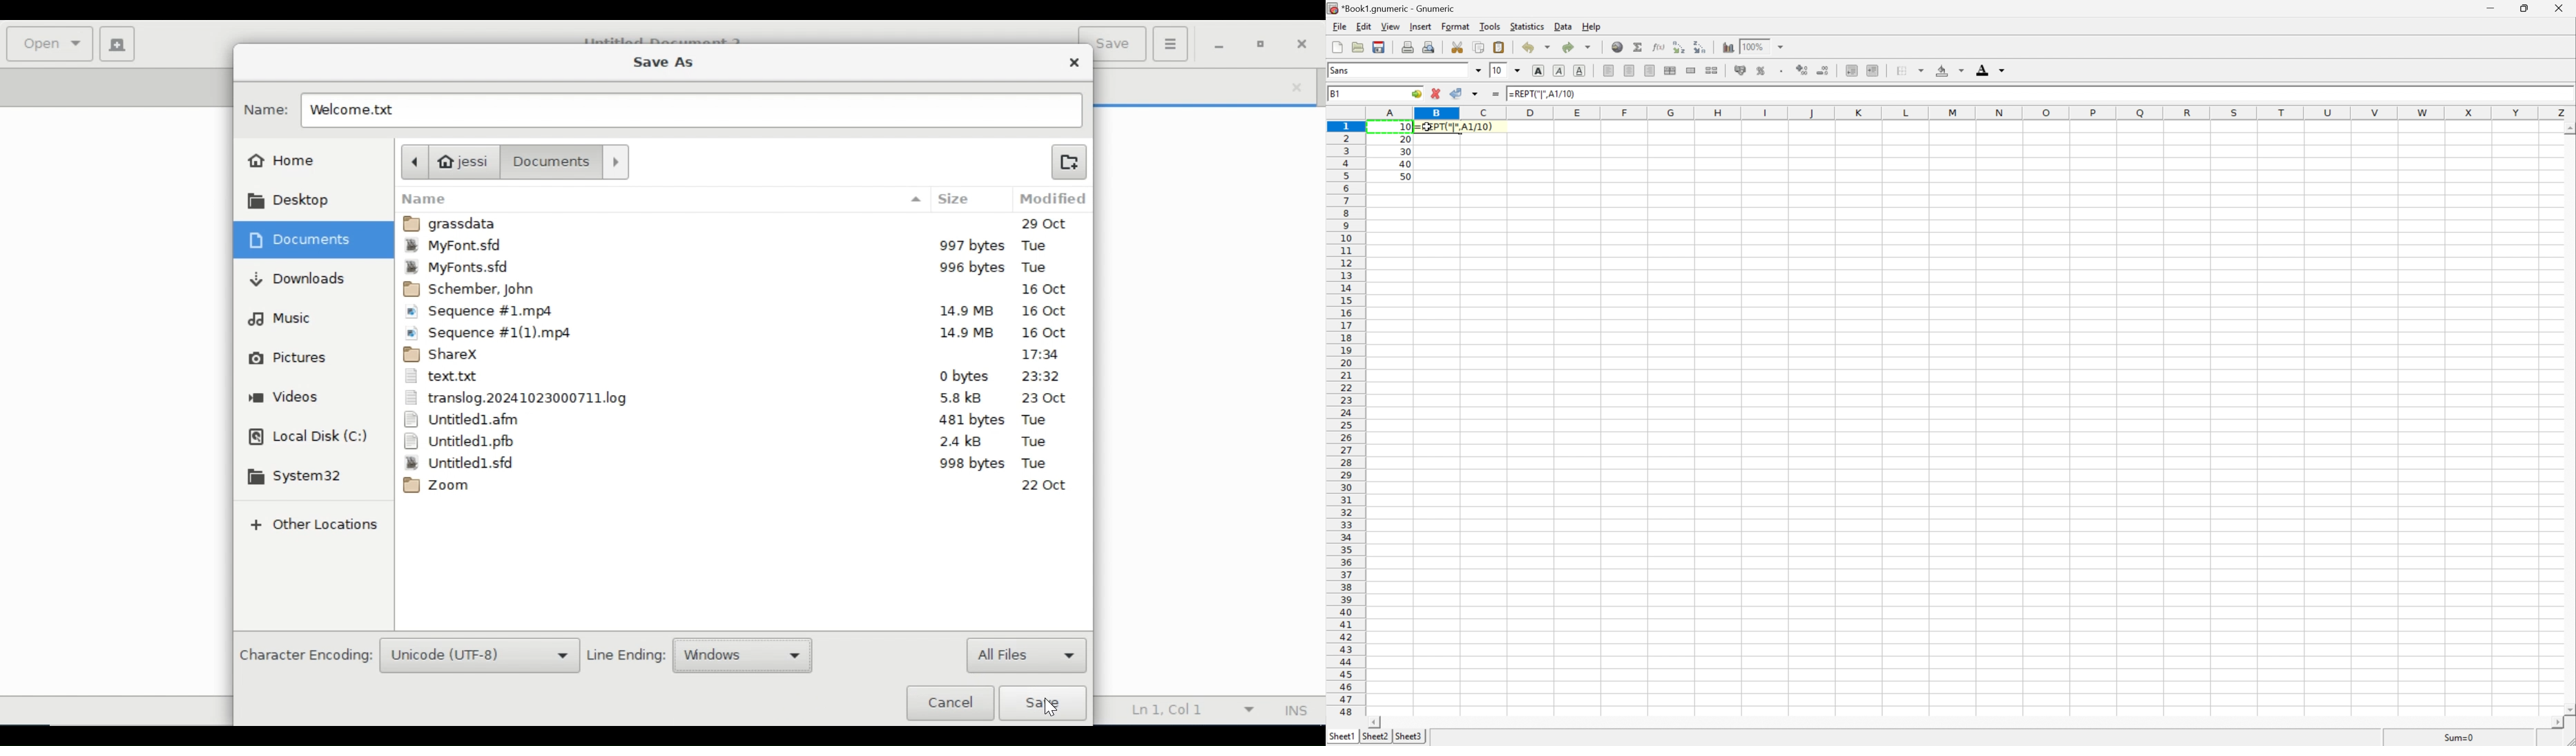 The width and height of the screenshot is (2576, 756). Describe the element at coordinates (740, 313) in the screenshot. I see `Sequence #1mp4 14.9 MB 16Oct` at that location.